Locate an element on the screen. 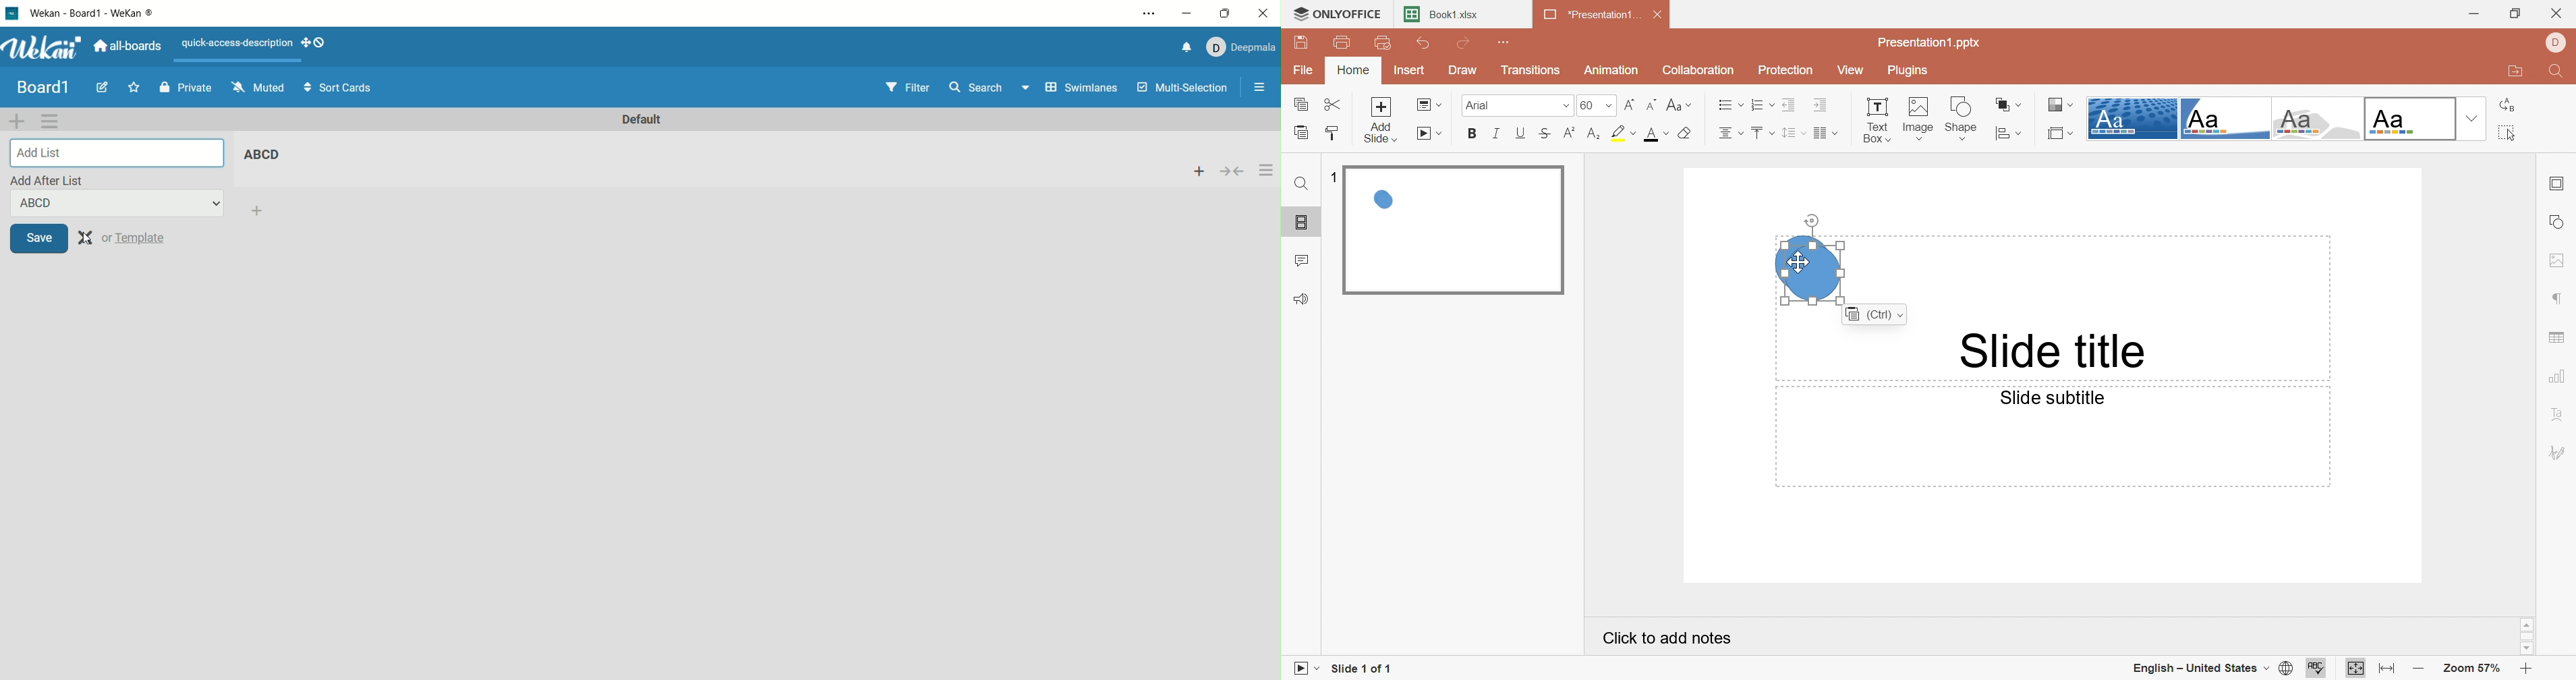  Slides is located at coordinates (1300, 223).